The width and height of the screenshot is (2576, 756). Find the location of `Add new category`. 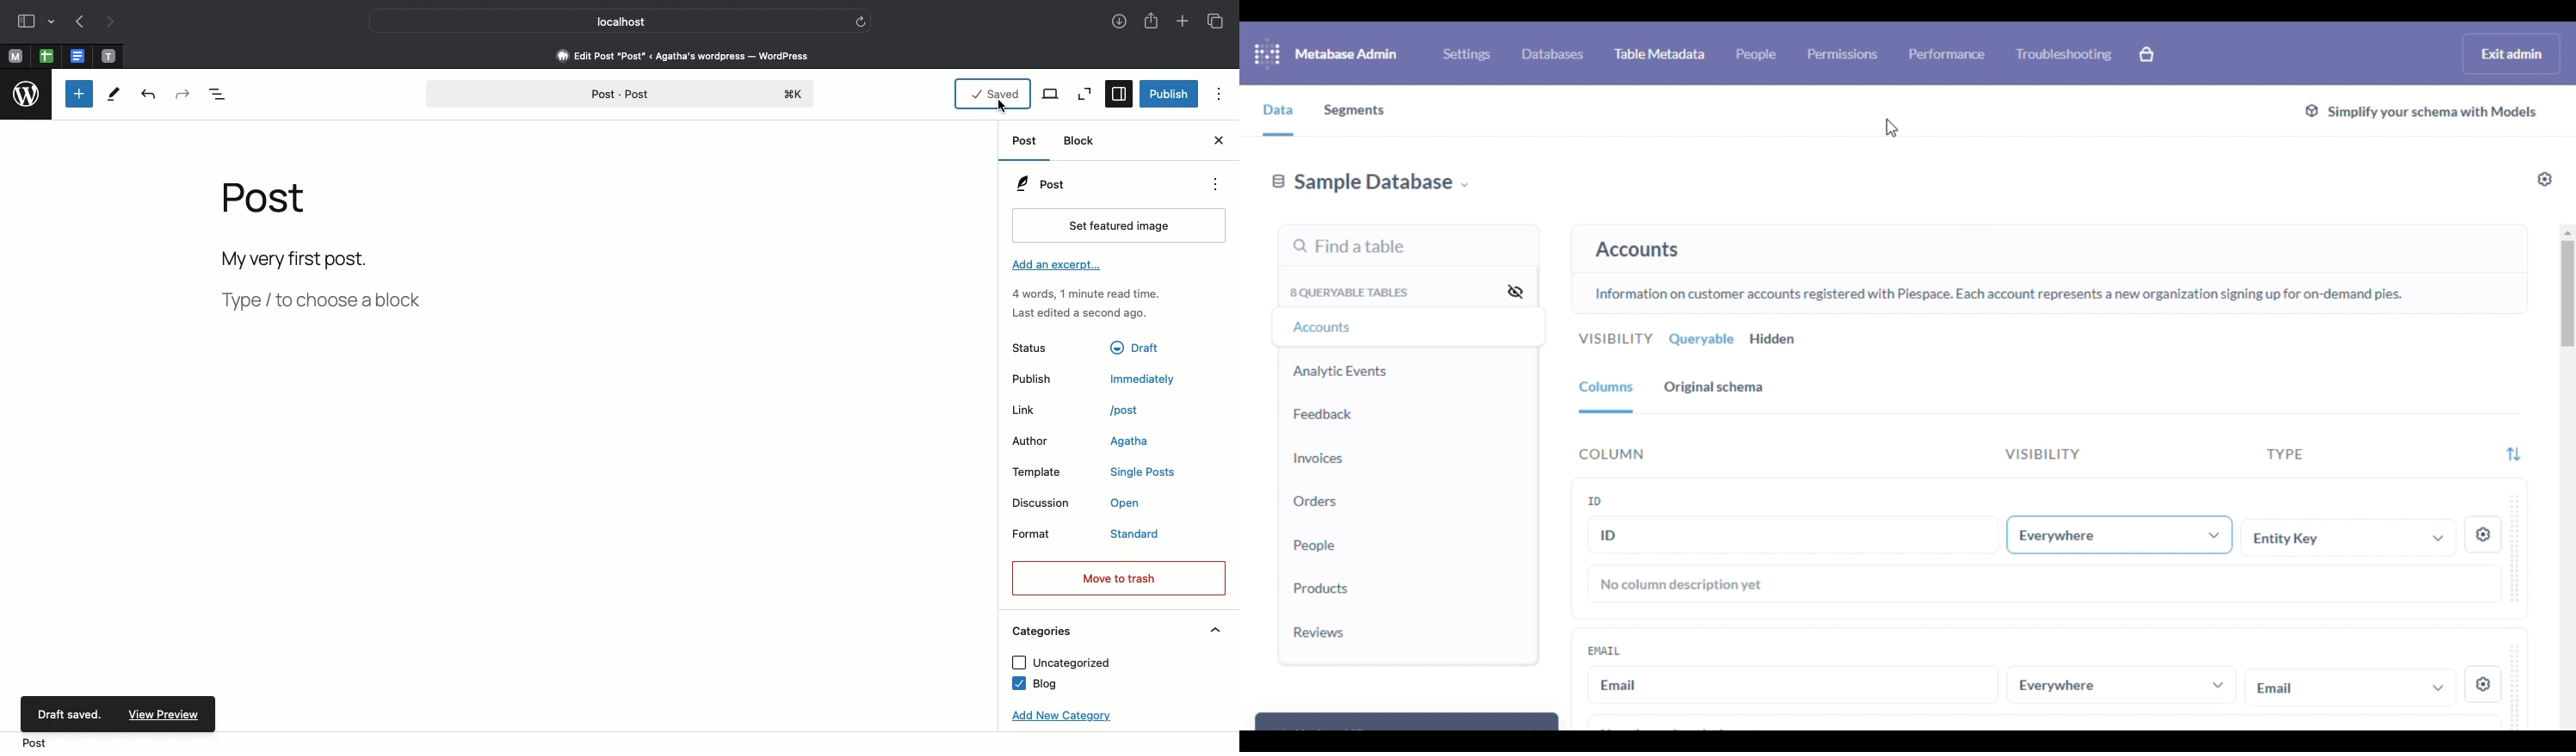

Add new category is located at coordinates (1057, 717).